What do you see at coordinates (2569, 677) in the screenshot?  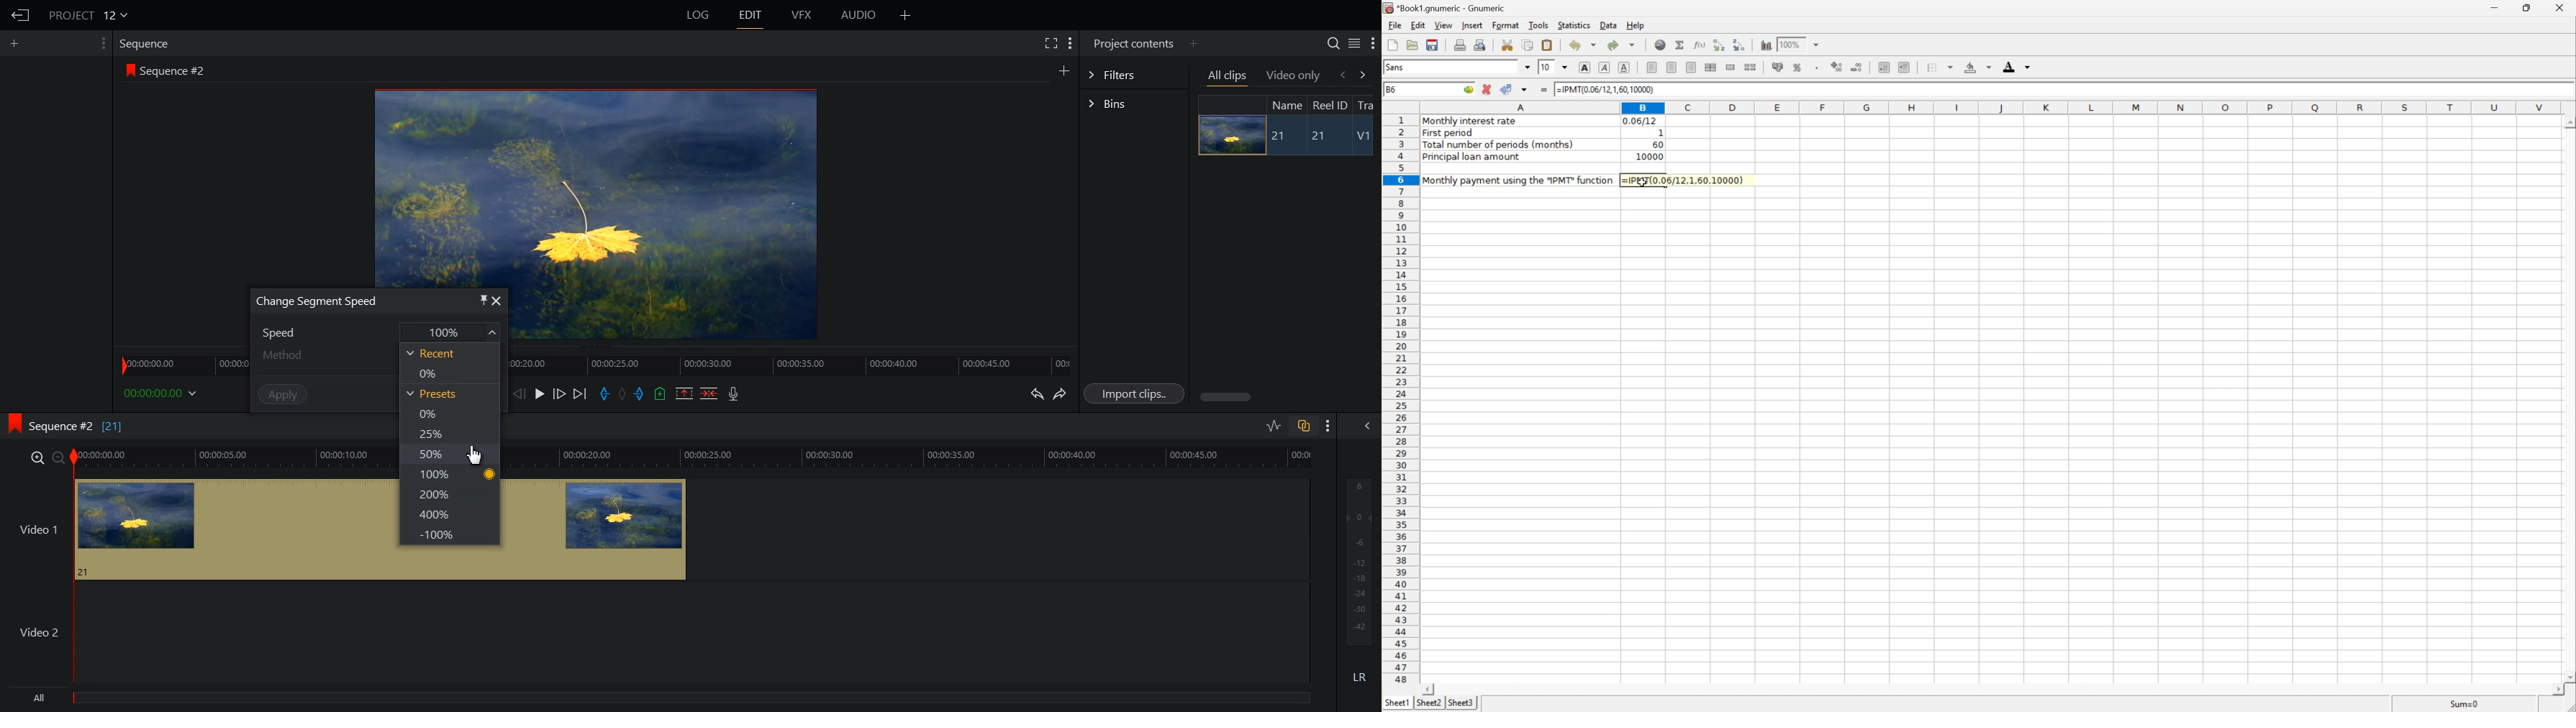 I see `Scroll Down` at bounding box center [2569, 677].